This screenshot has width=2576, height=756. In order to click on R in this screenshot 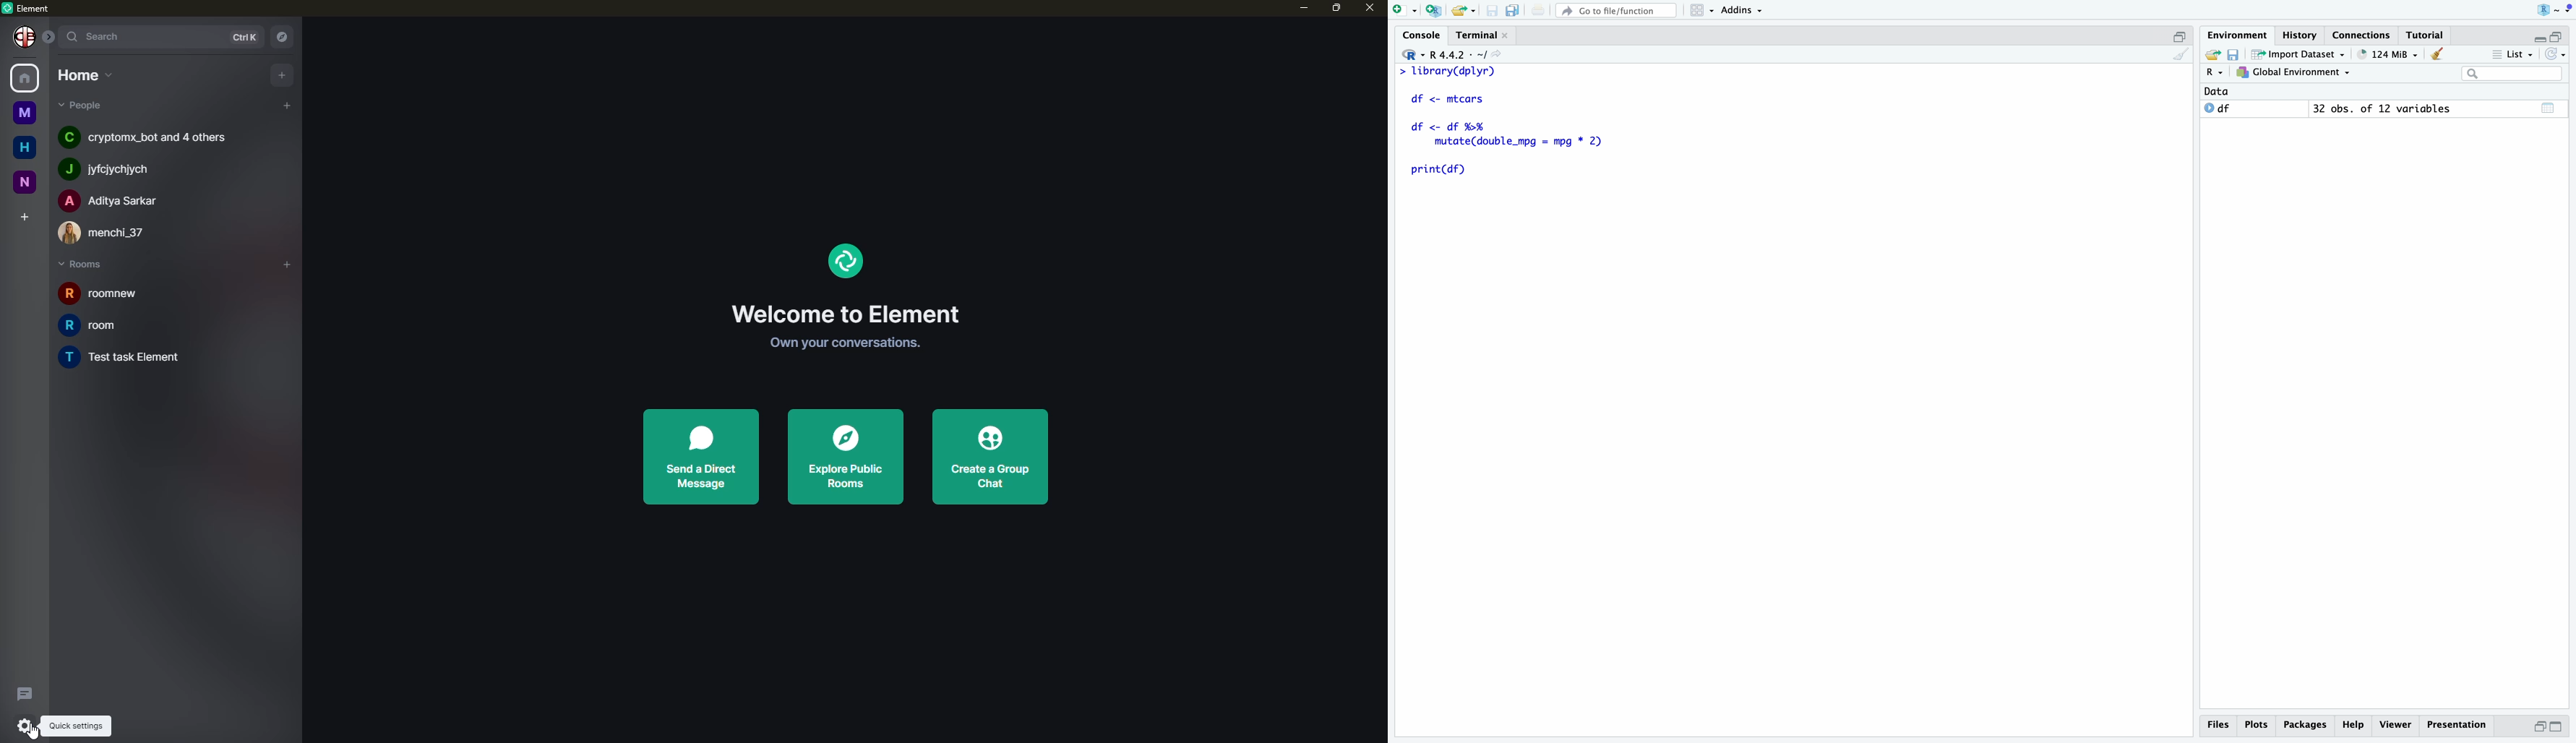, I will do `click(1413, 54)`.